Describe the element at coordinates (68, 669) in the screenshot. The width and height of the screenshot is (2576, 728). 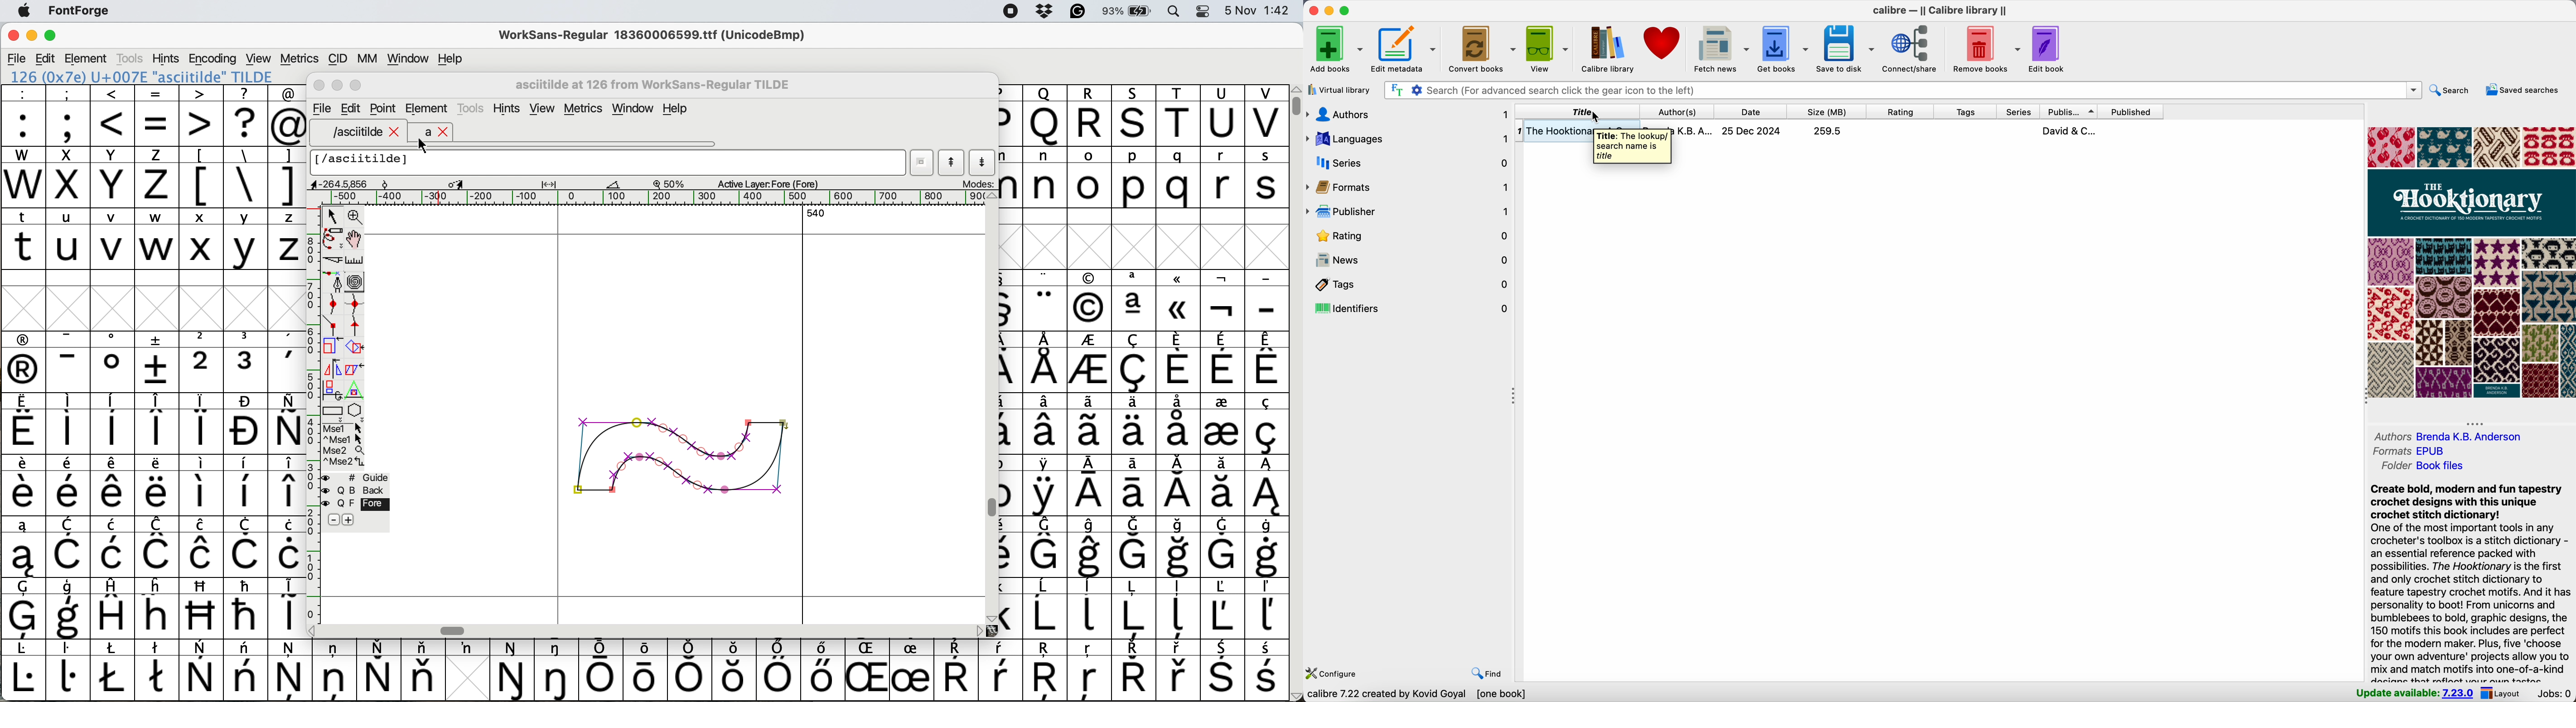
I see `symbol` at that location.